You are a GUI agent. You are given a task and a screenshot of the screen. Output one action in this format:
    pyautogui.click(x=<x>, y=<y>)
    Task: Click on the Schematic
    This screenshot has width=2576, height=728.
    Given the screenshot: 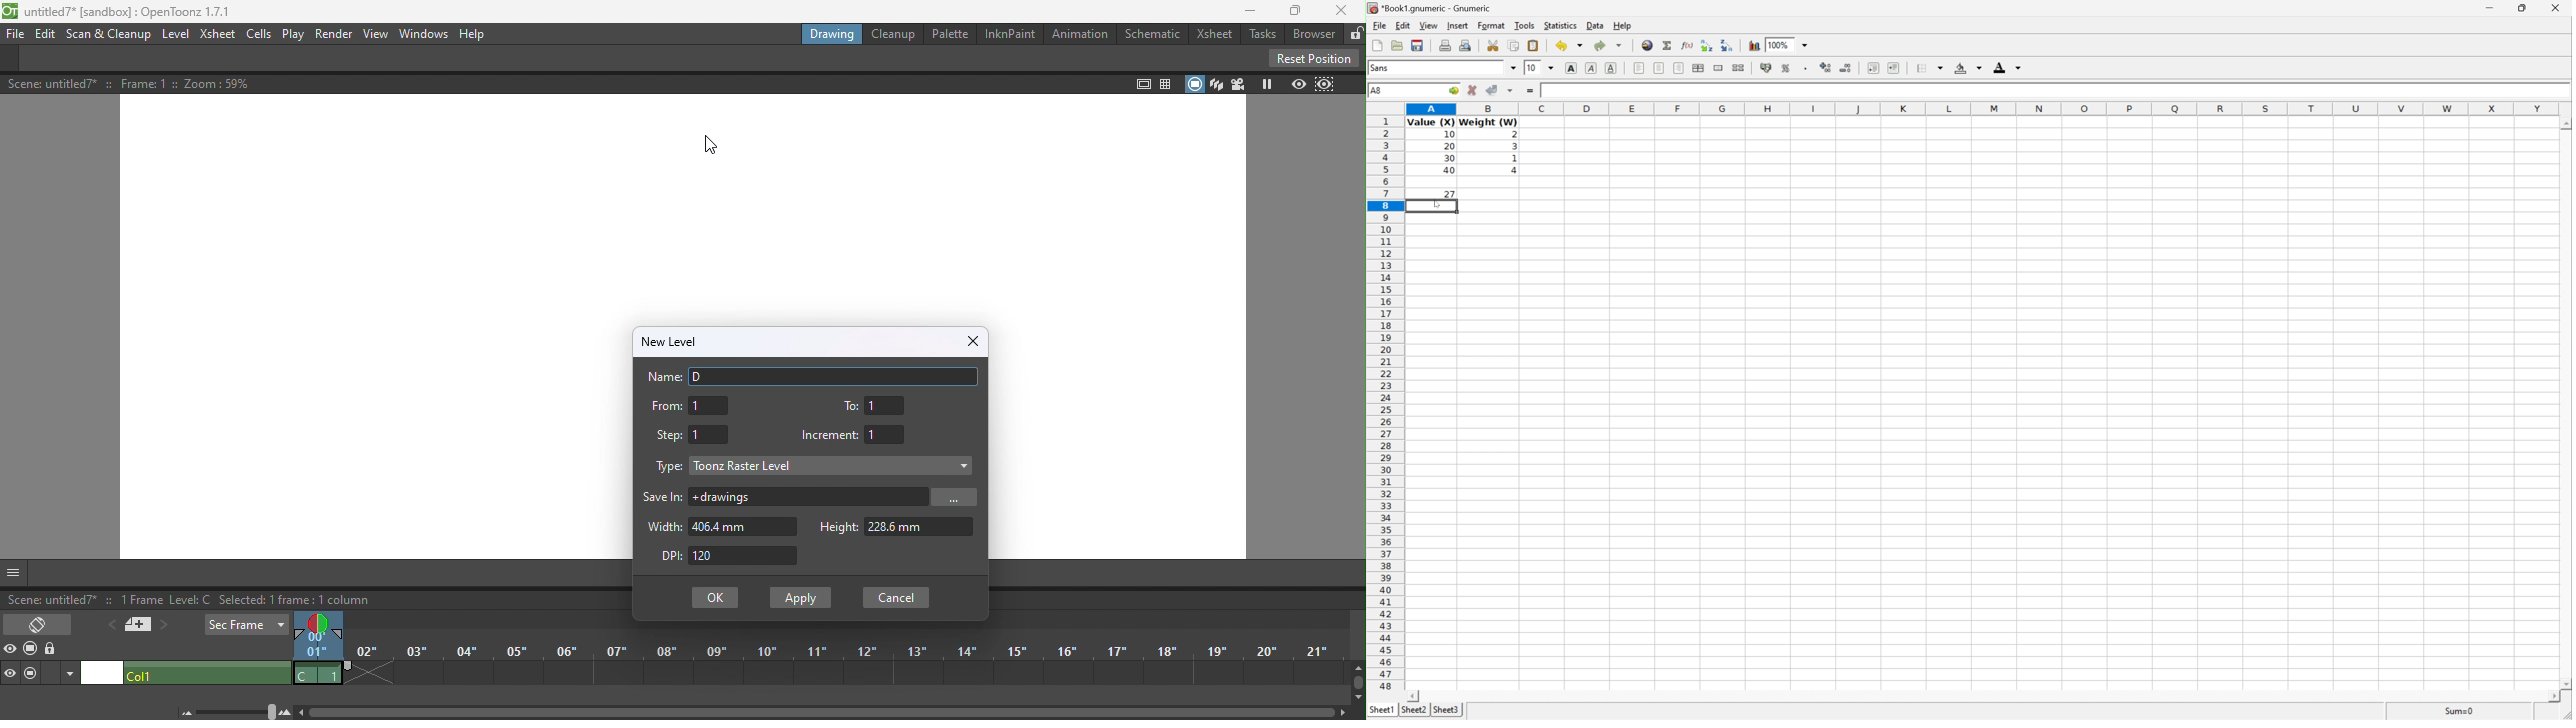 What is the action you would take?
    pyautogui.click(x=1152, y=34)
    